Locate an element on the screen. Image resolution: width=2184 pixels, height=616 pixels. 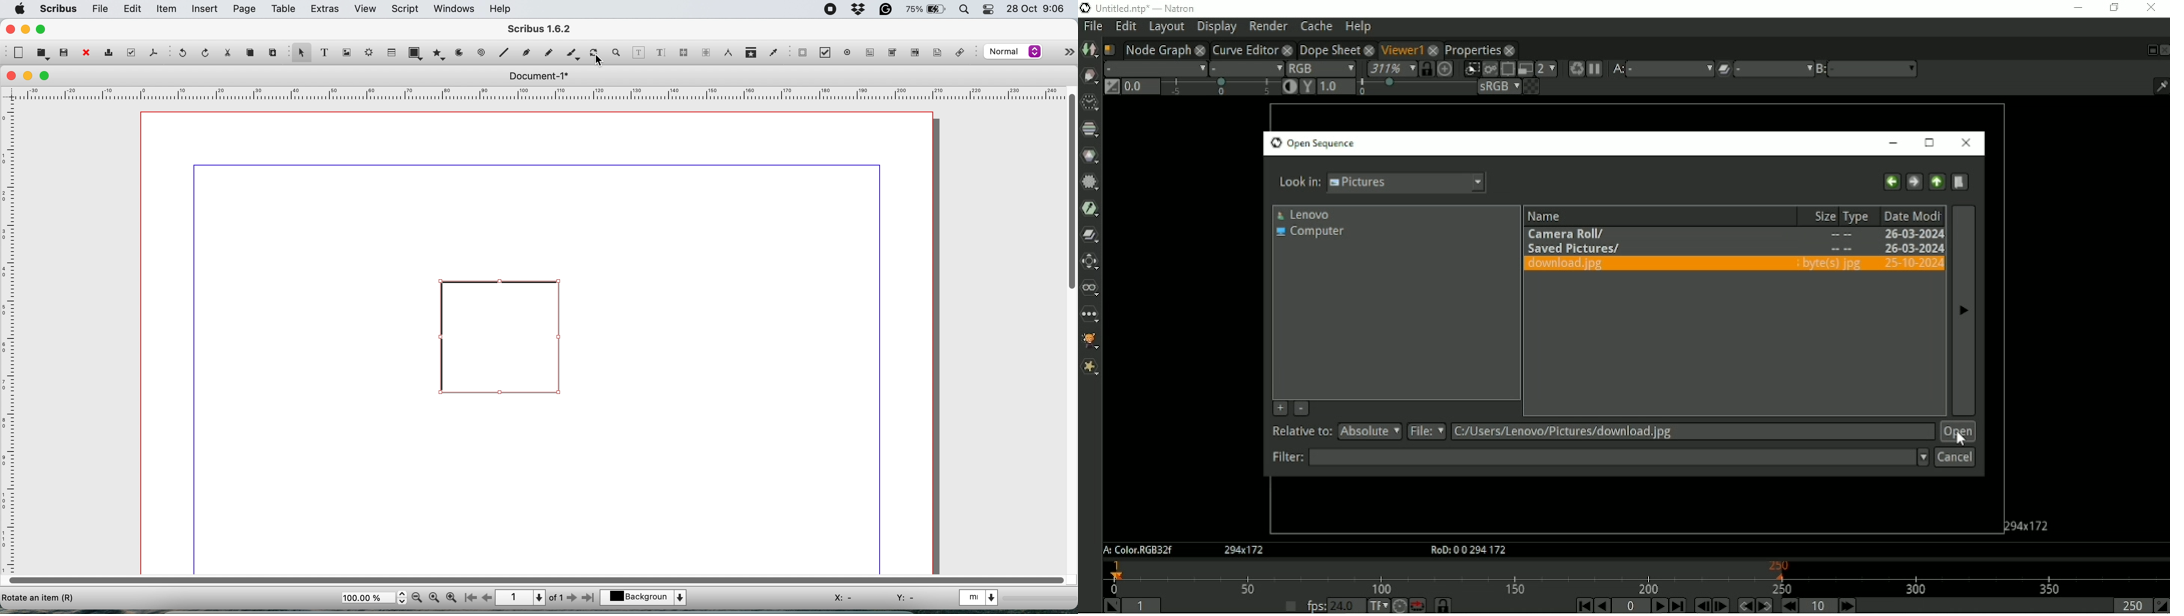
edit text with story editor is located at coordinates (662, 52).